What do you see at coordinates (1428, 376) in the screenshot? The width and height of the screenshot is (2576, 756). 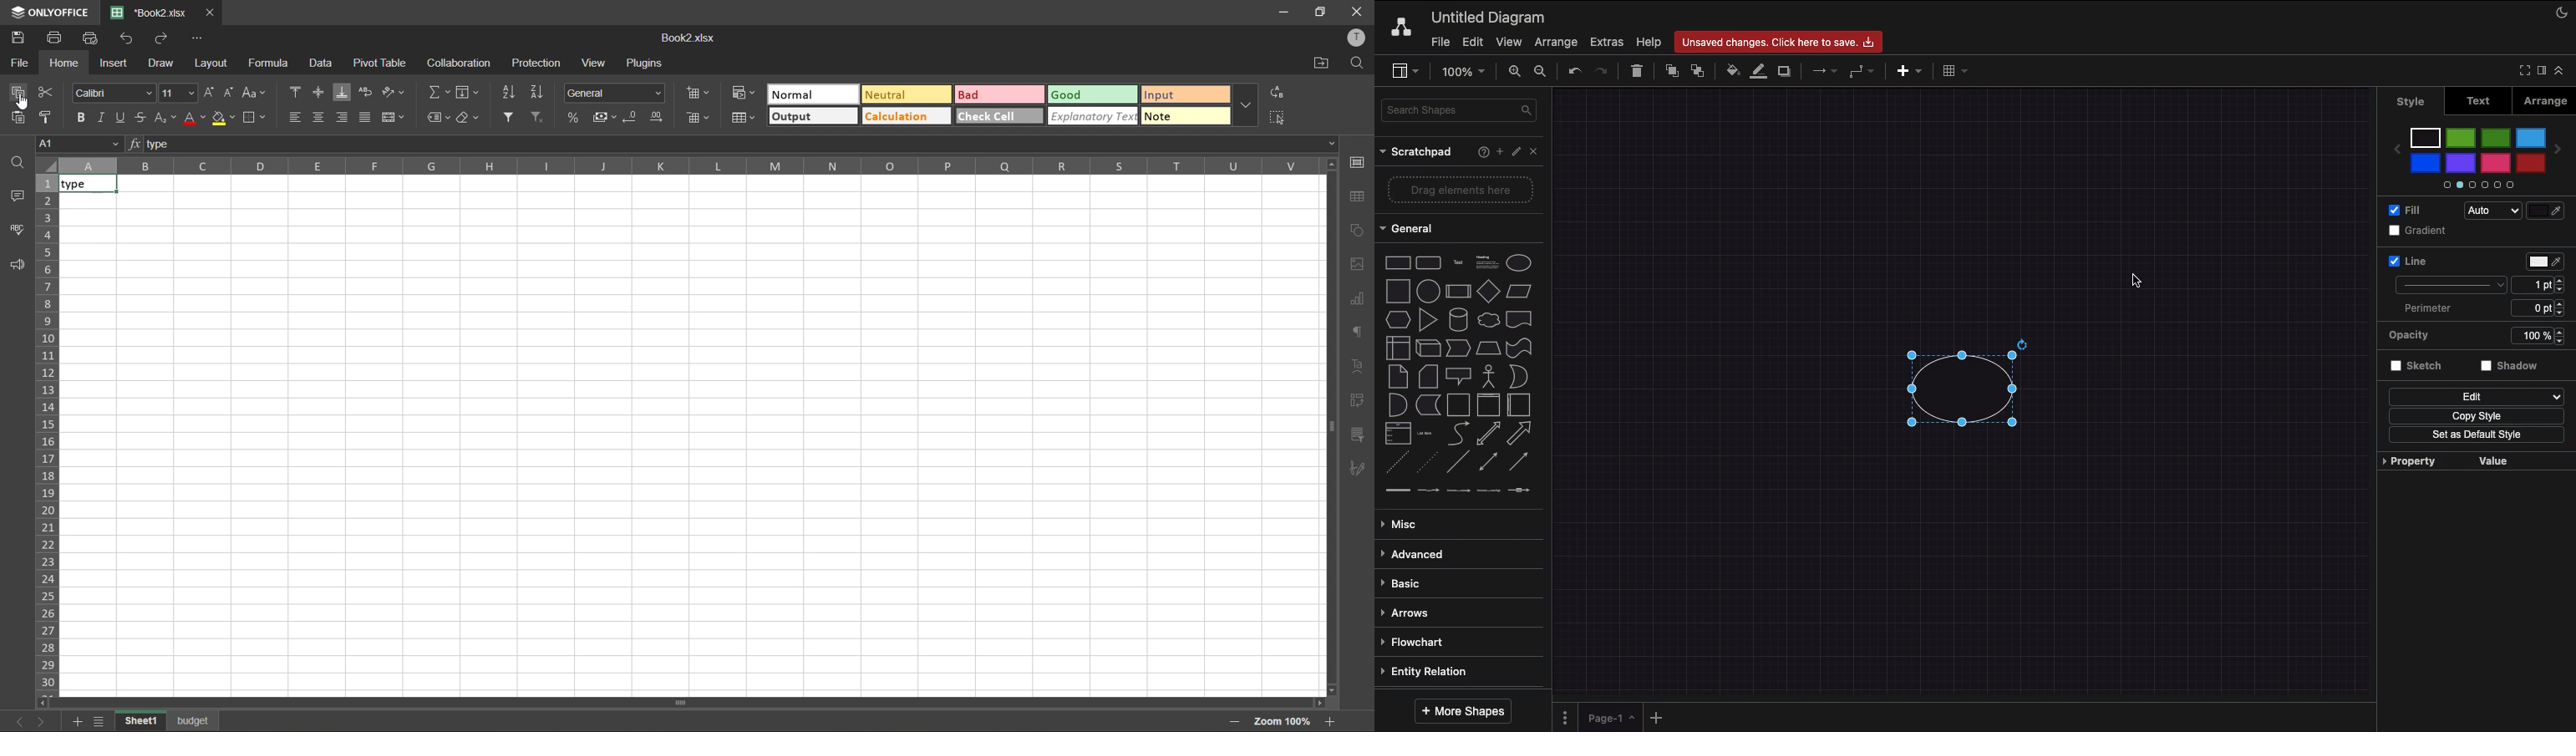 I see `Card` at bounding box center [1428, 376].